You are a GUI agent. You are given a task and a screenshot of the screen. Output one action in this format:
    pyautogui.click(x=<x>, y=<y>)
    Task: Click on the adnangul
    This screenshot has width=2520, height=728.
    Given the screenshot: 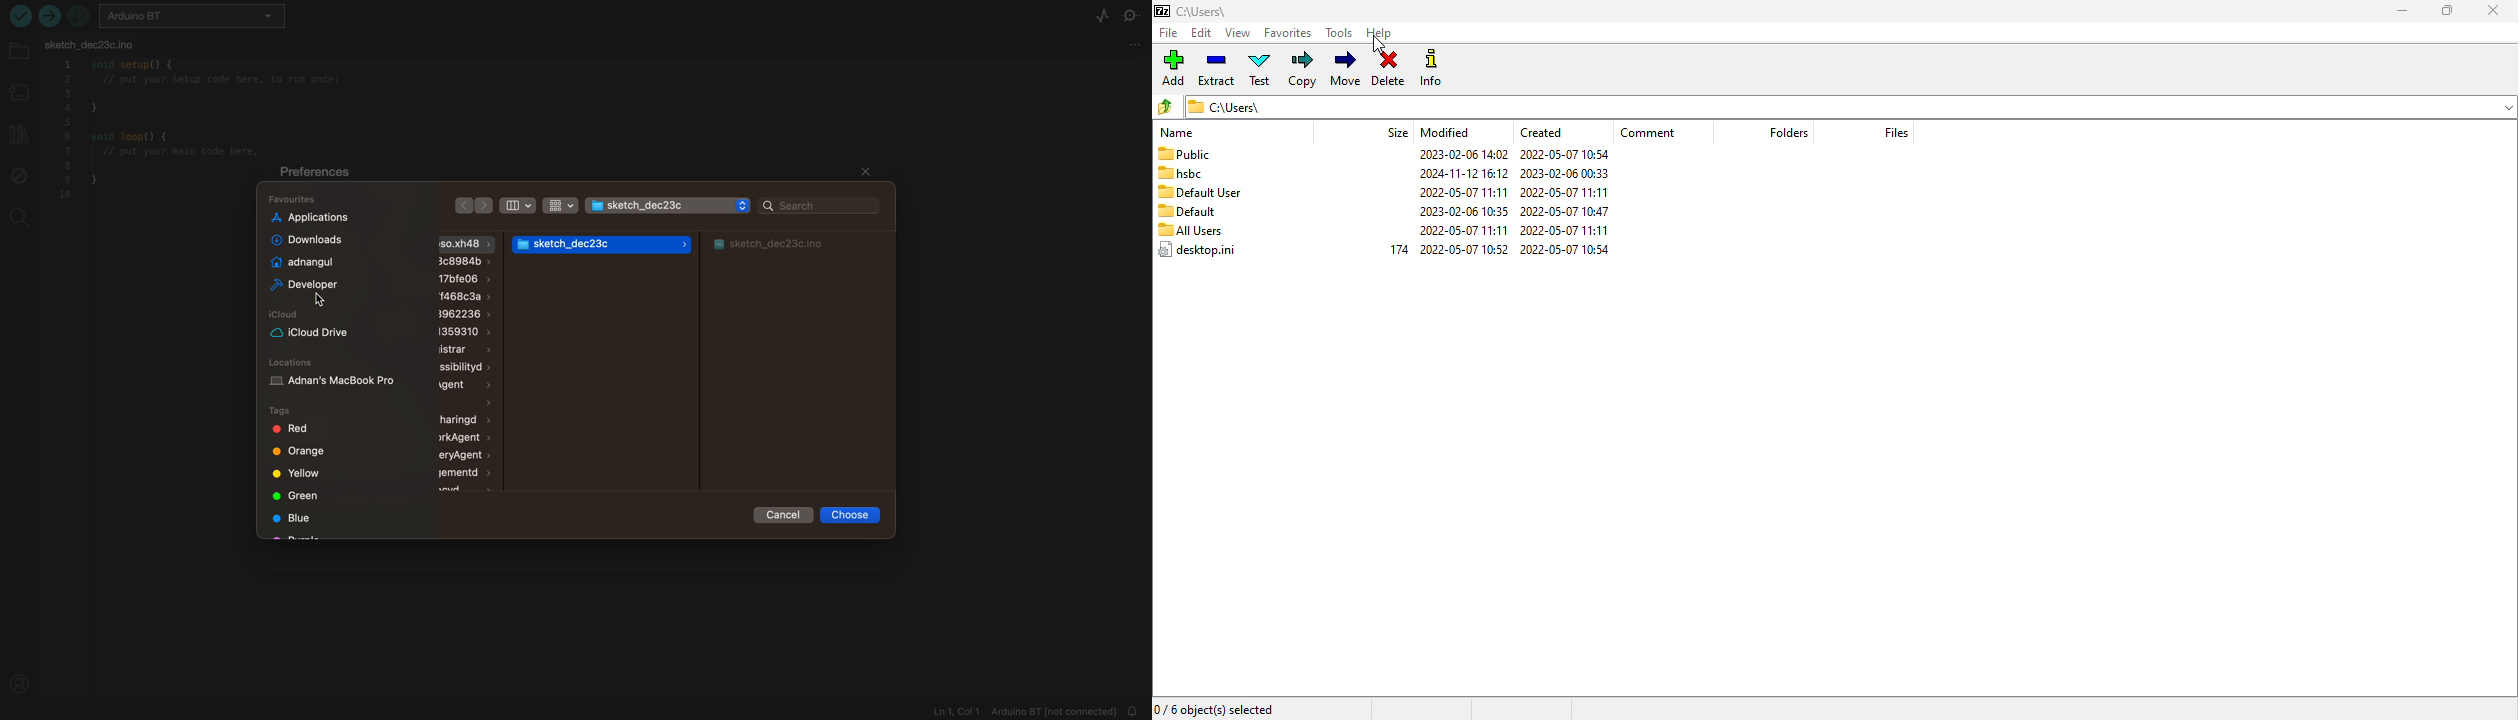 What is the action you would take?
    pyautogui.click(x=311, y=262)
    